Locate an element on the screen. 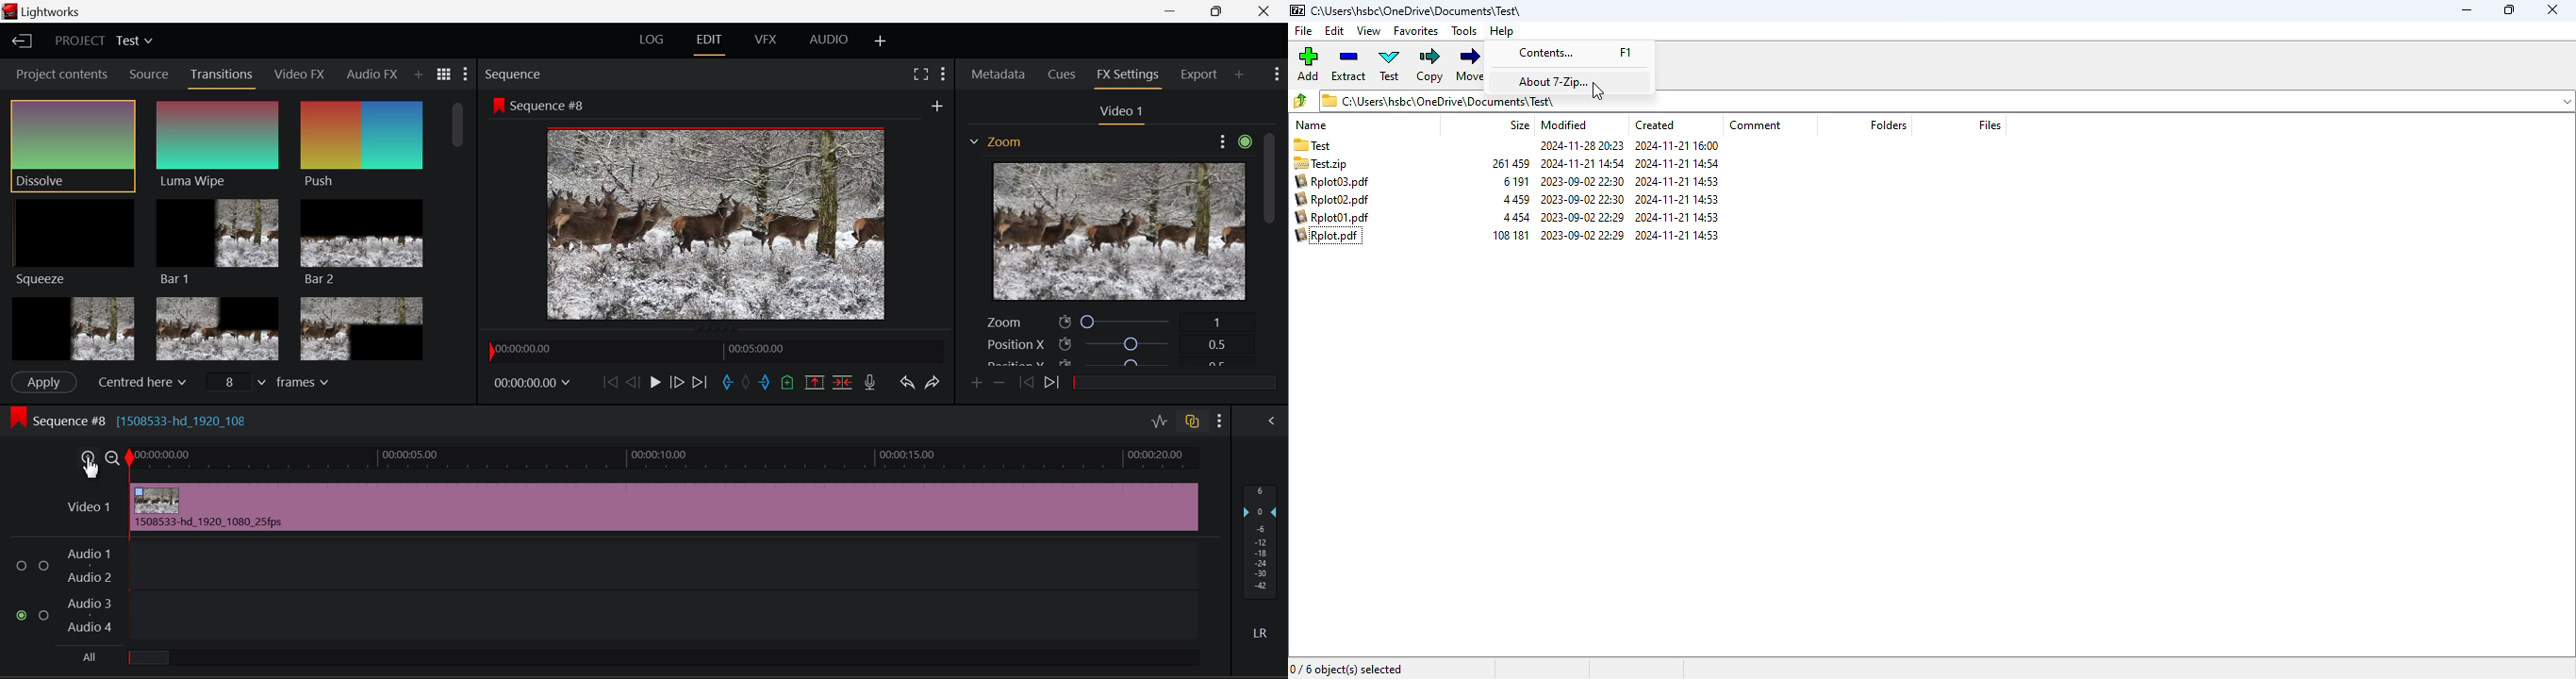 The height and width of the screenshot is (700, 2576). Add Panel is located at coordinates (1238, 74).